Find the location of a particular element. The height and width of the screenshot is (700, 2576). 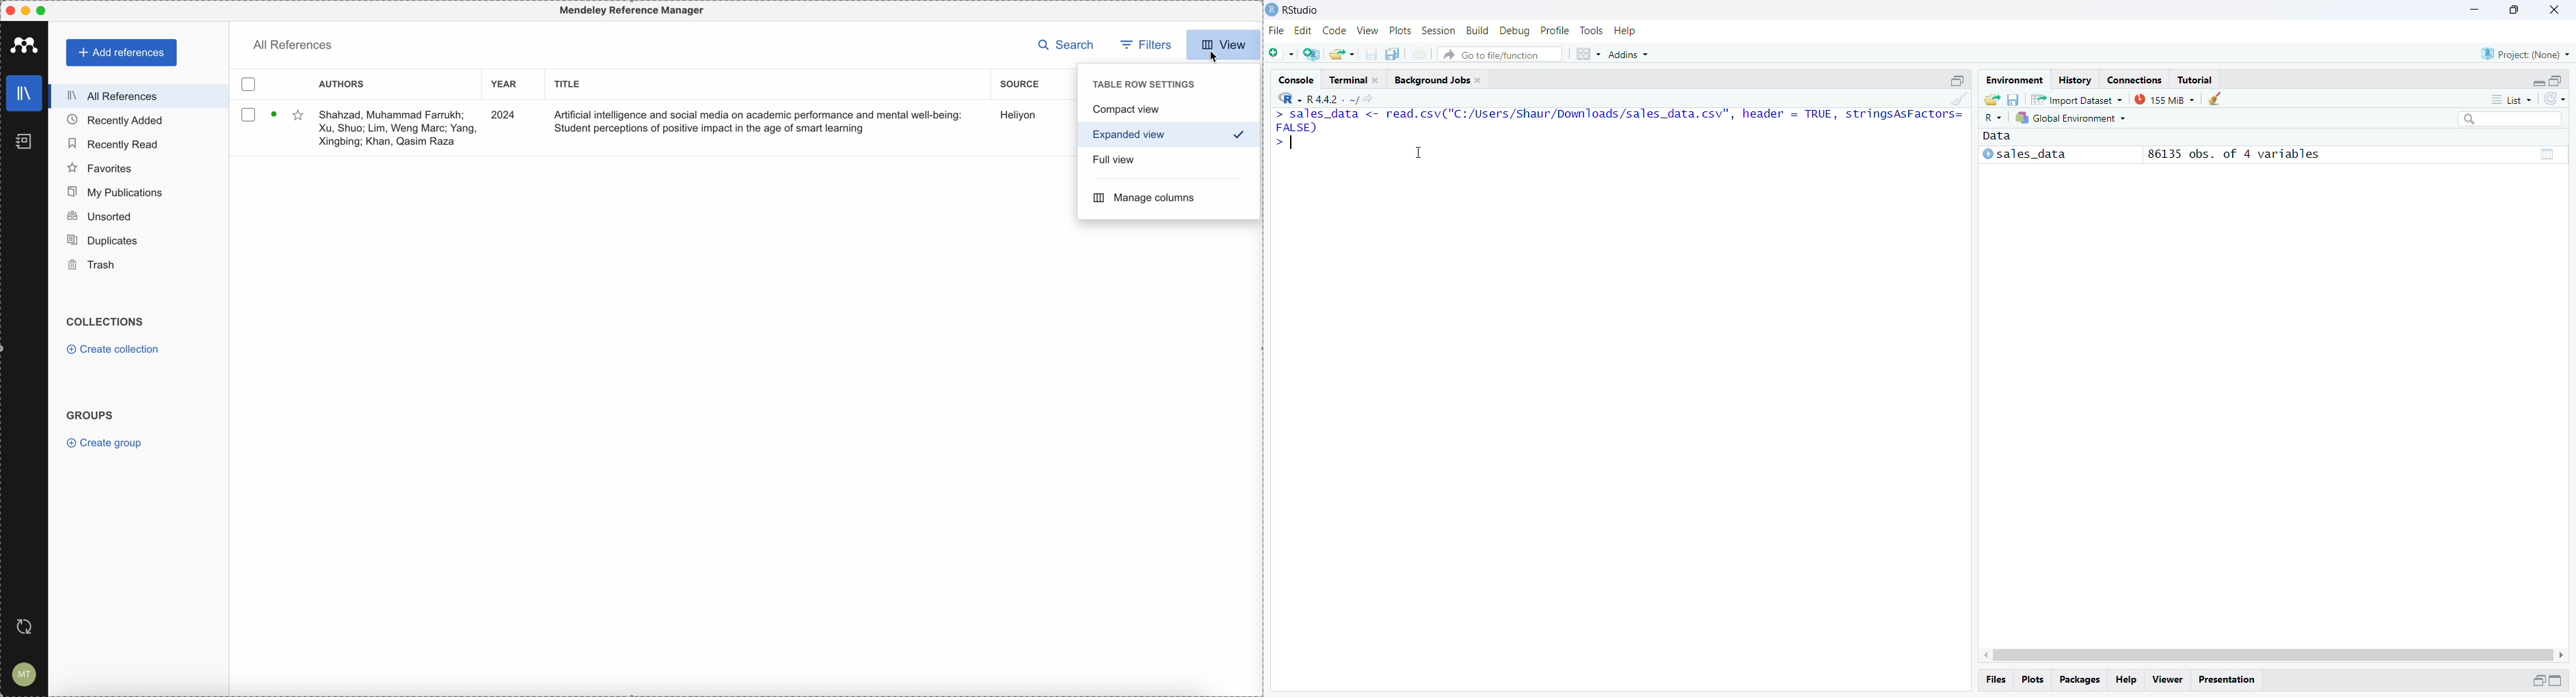

Maximize is located at coordinates (2555, 681).